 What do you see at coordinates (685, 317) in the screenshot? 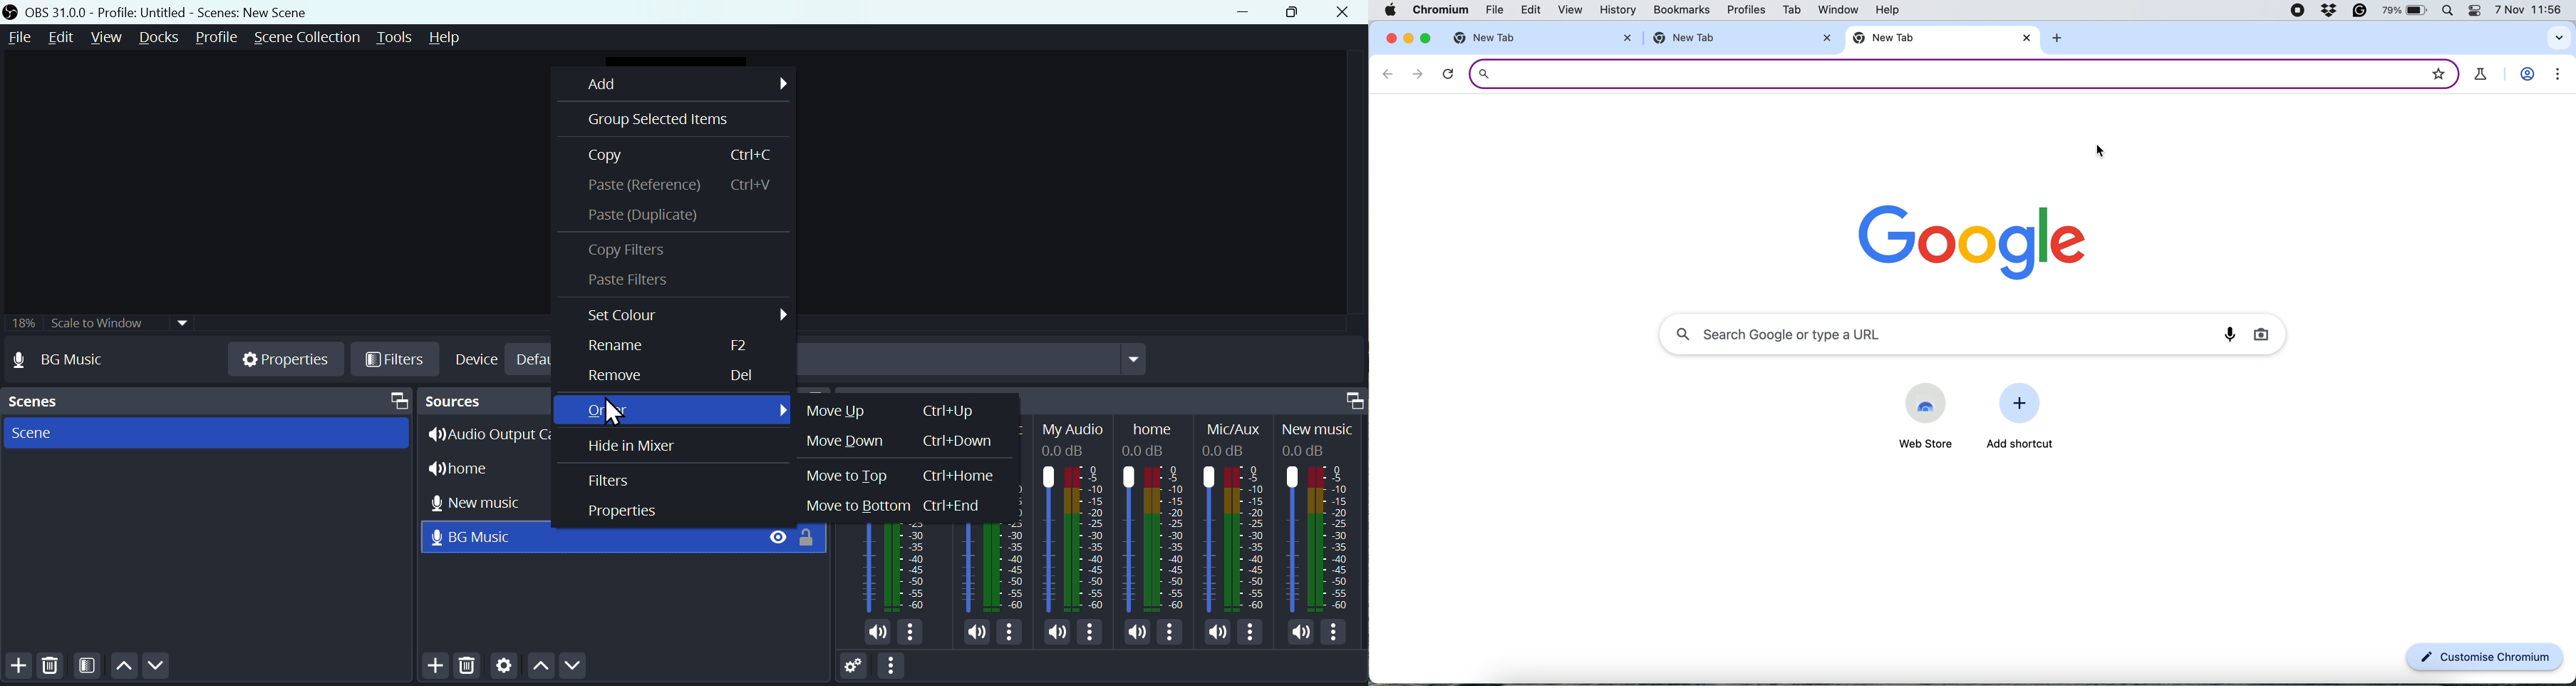
I see `Set colour` at bounding box center [685, 317].